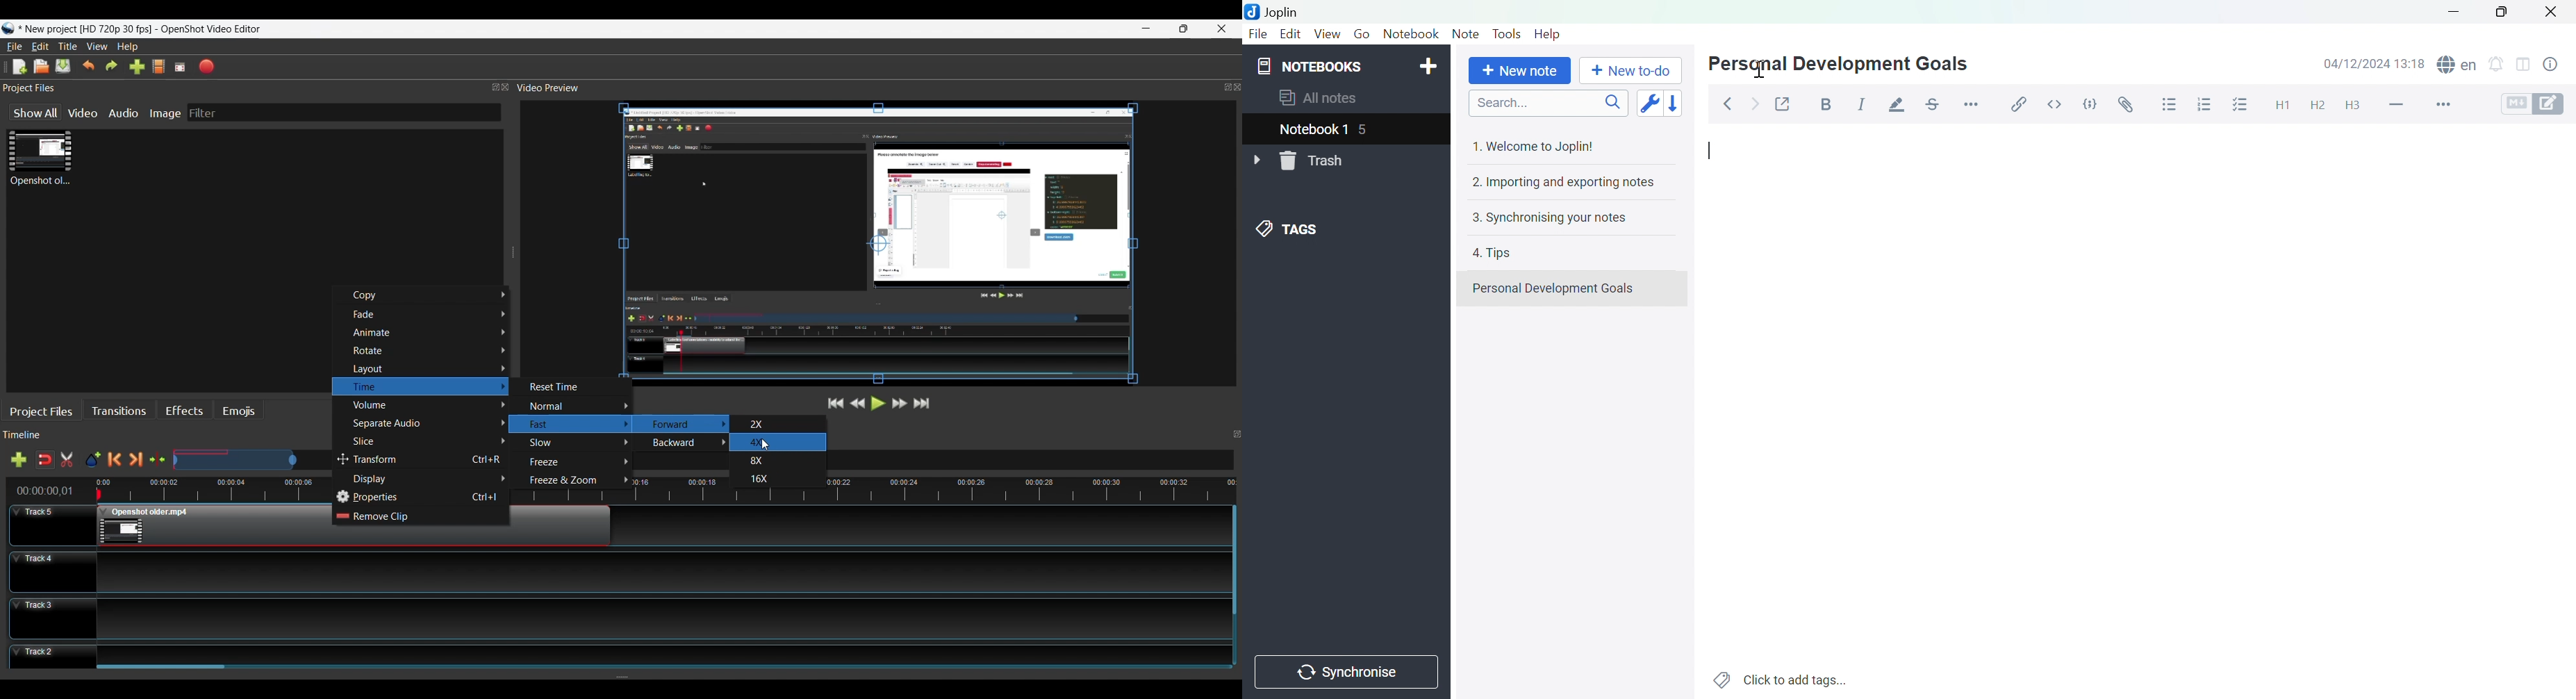 The height and width of the screenshot is (700, 2576). I want to click on Edit, so click(1290, 33).